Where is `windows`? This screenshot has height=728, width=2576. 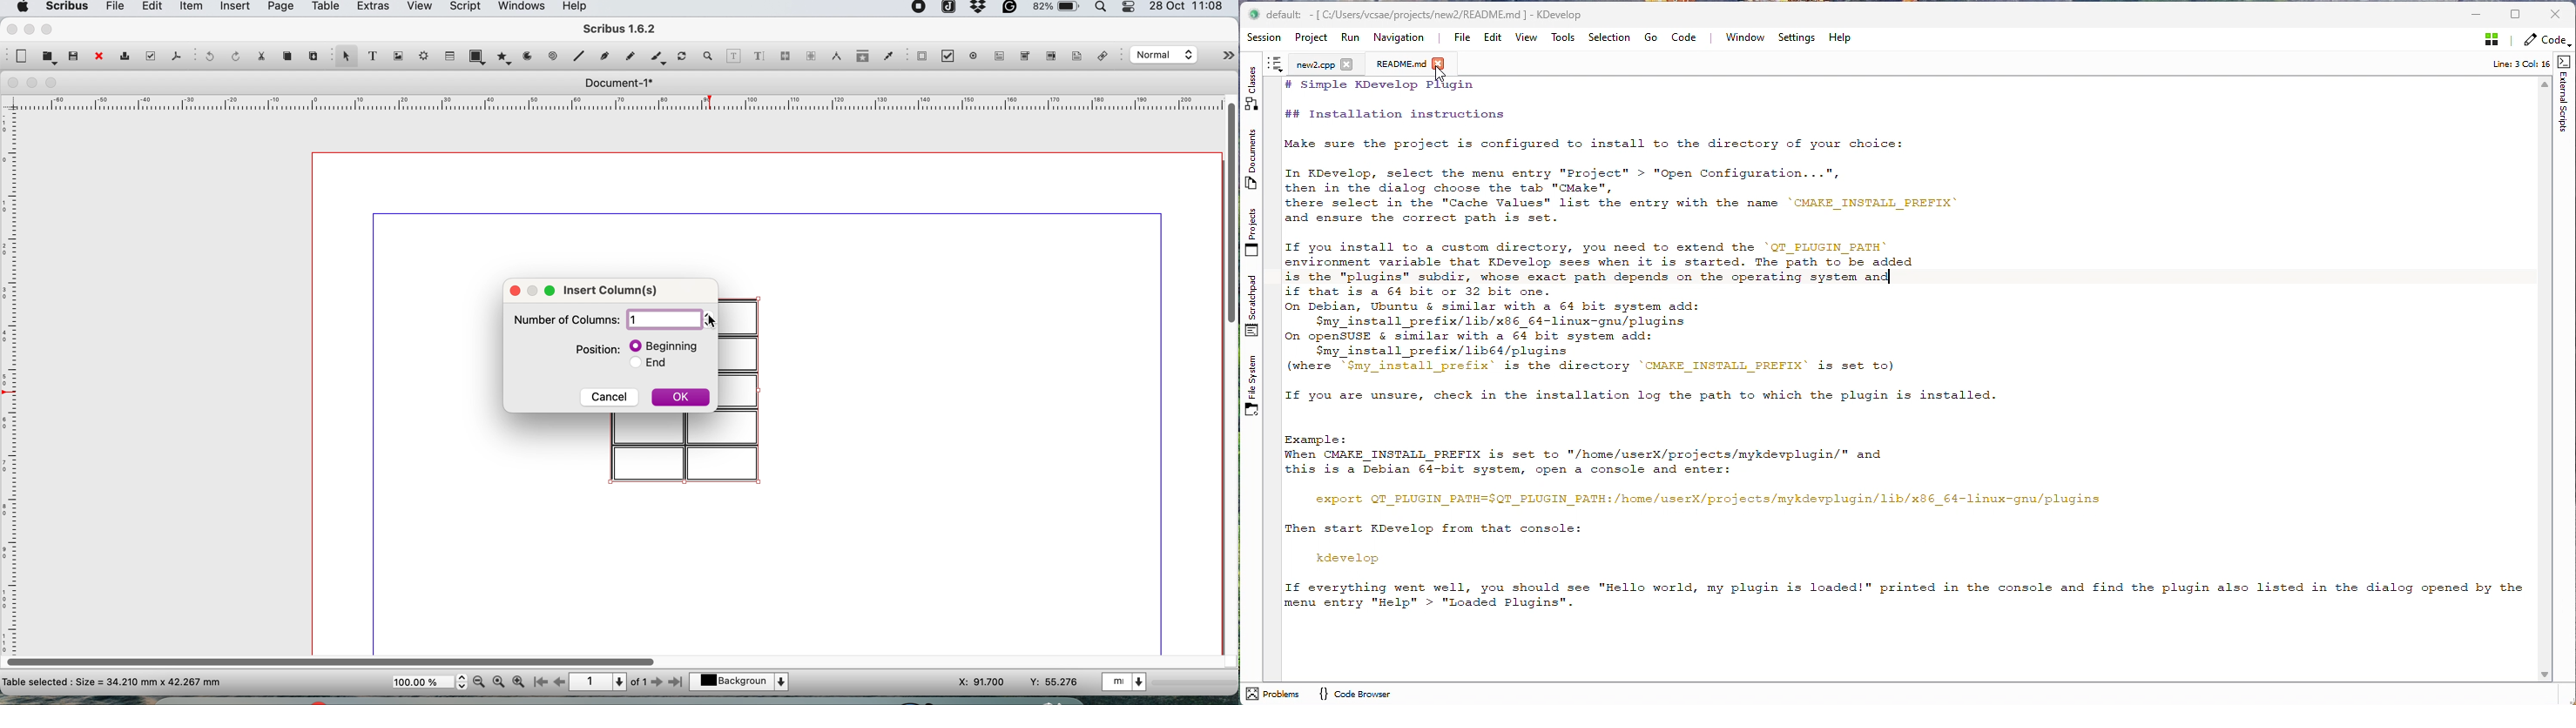 windows is located at coordinates (521, 9).